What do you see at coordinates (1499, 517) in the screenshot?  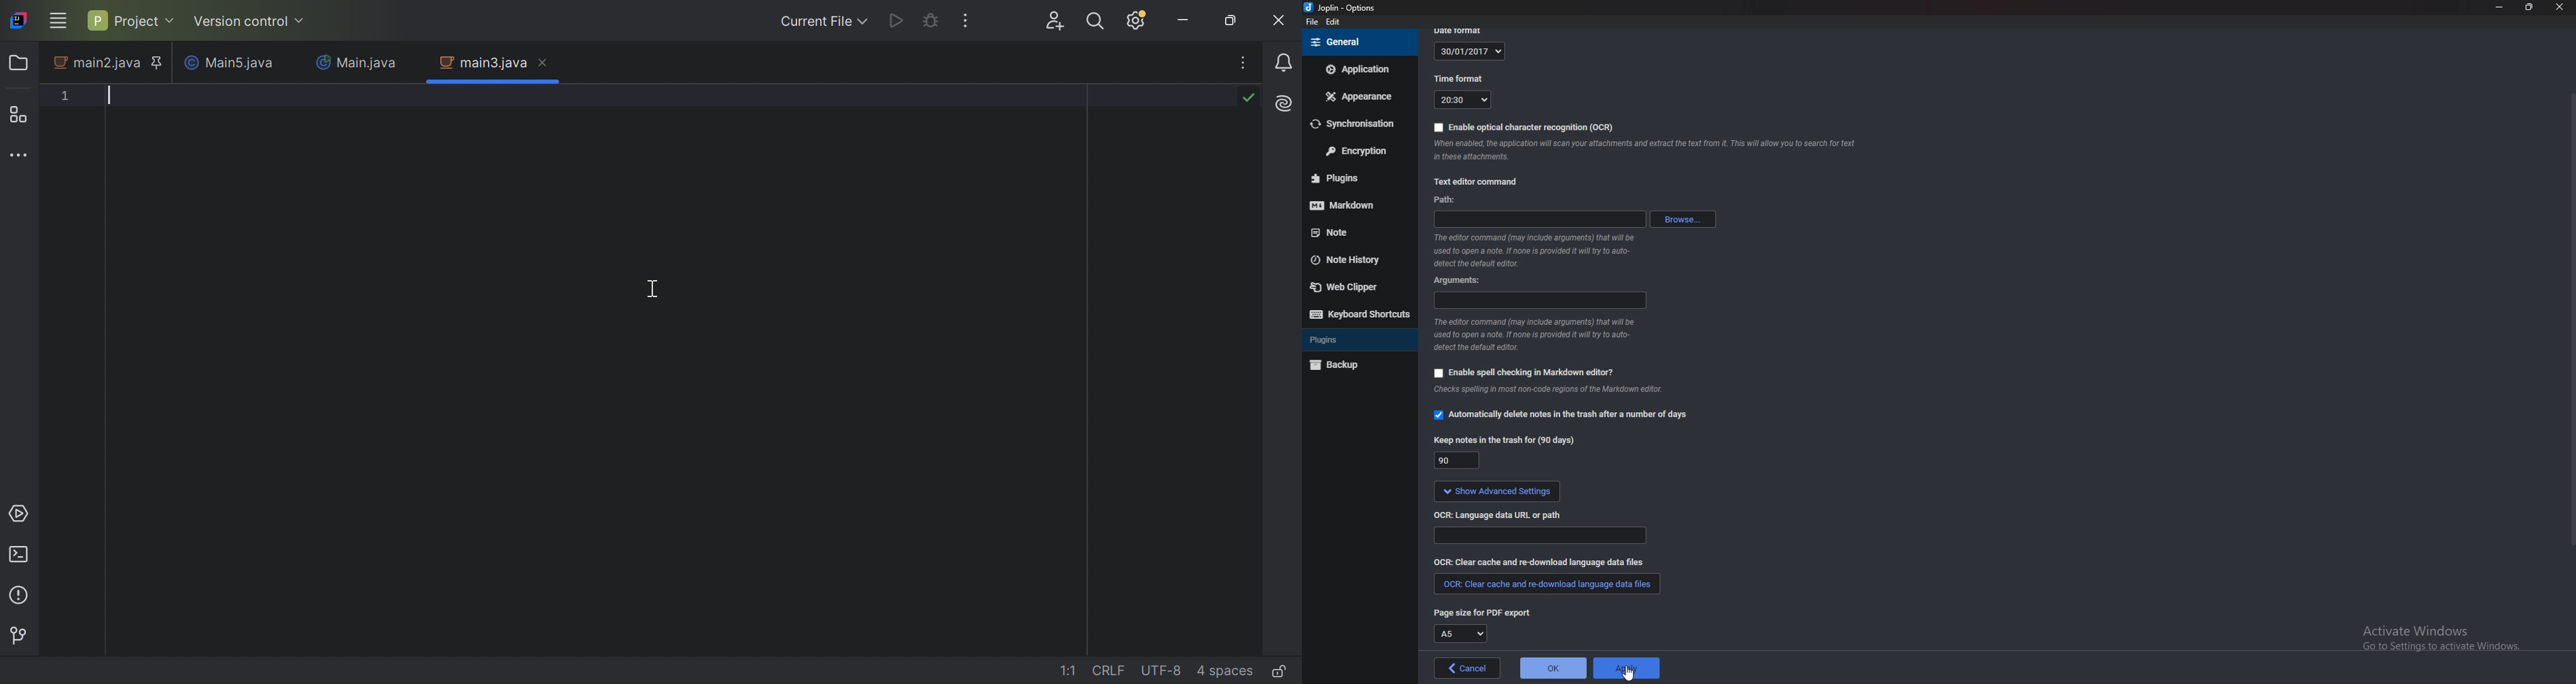 I see `o C R language data url or path` at bounding box center [1499, 517].